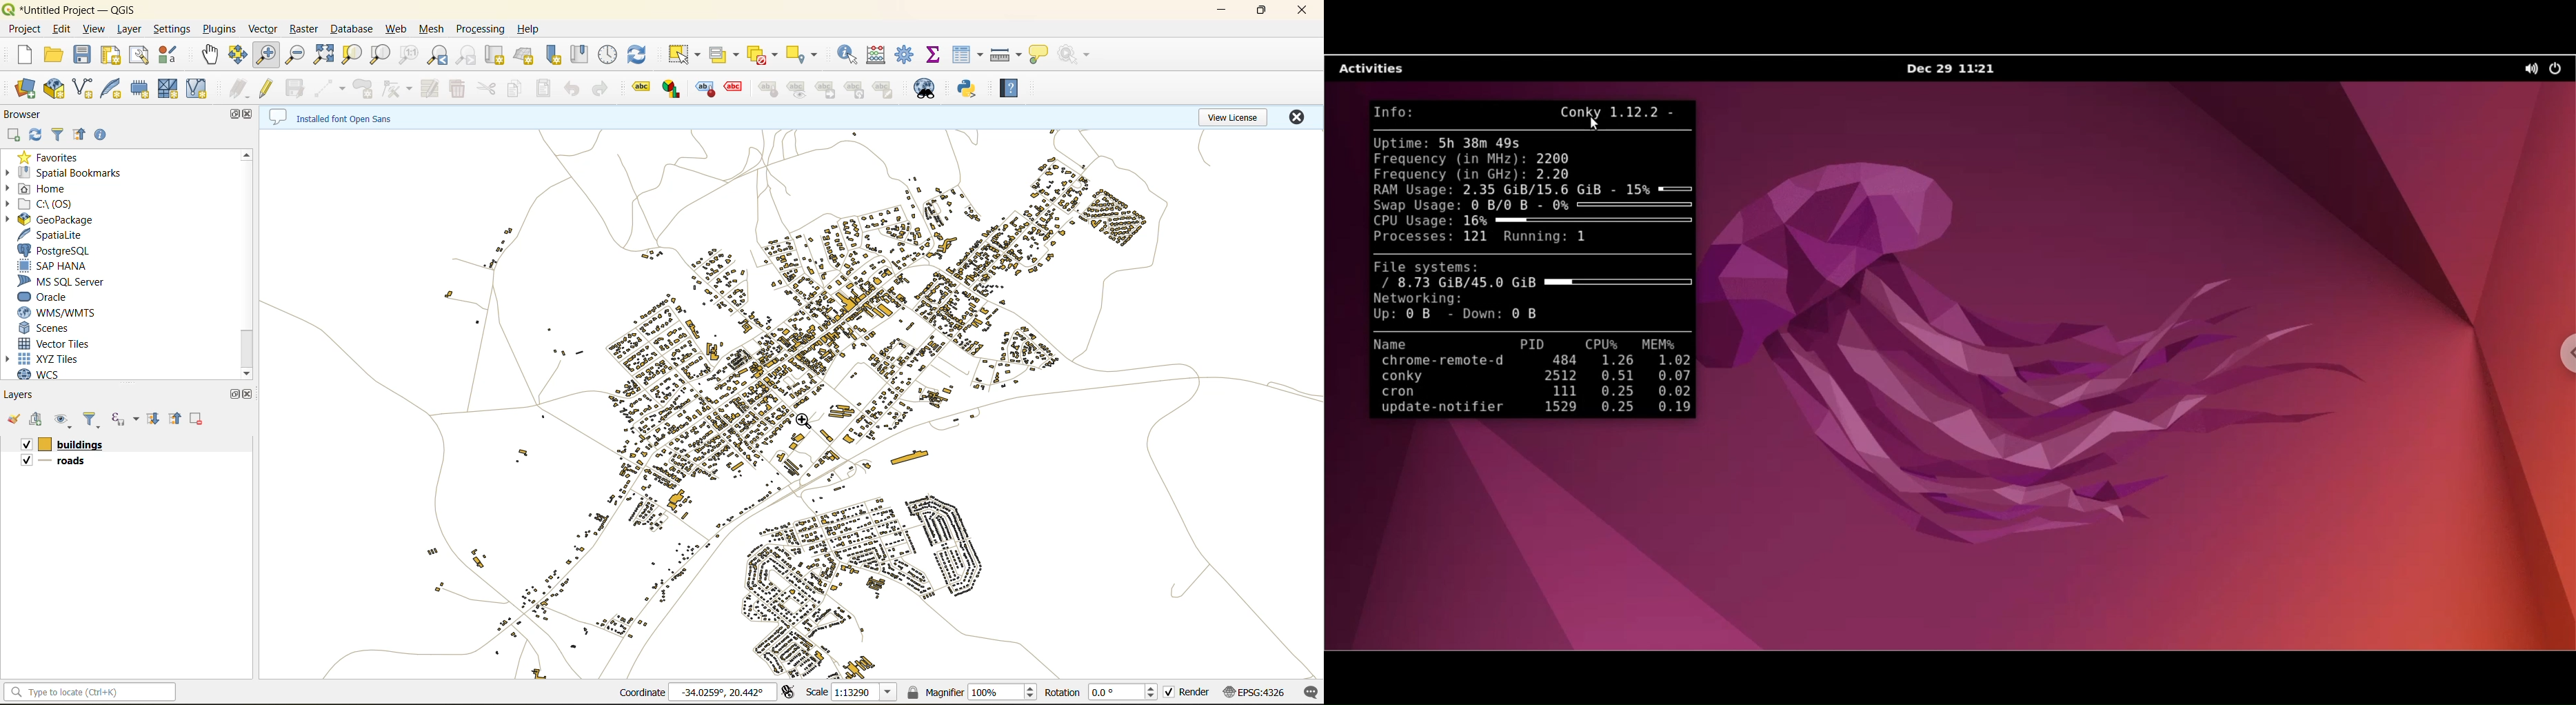 This screenshot has height=728, width=2576. What do you see at coordinates (52, 298) in the screenshot?
I see `oracle` at bounding box center [52, 298].